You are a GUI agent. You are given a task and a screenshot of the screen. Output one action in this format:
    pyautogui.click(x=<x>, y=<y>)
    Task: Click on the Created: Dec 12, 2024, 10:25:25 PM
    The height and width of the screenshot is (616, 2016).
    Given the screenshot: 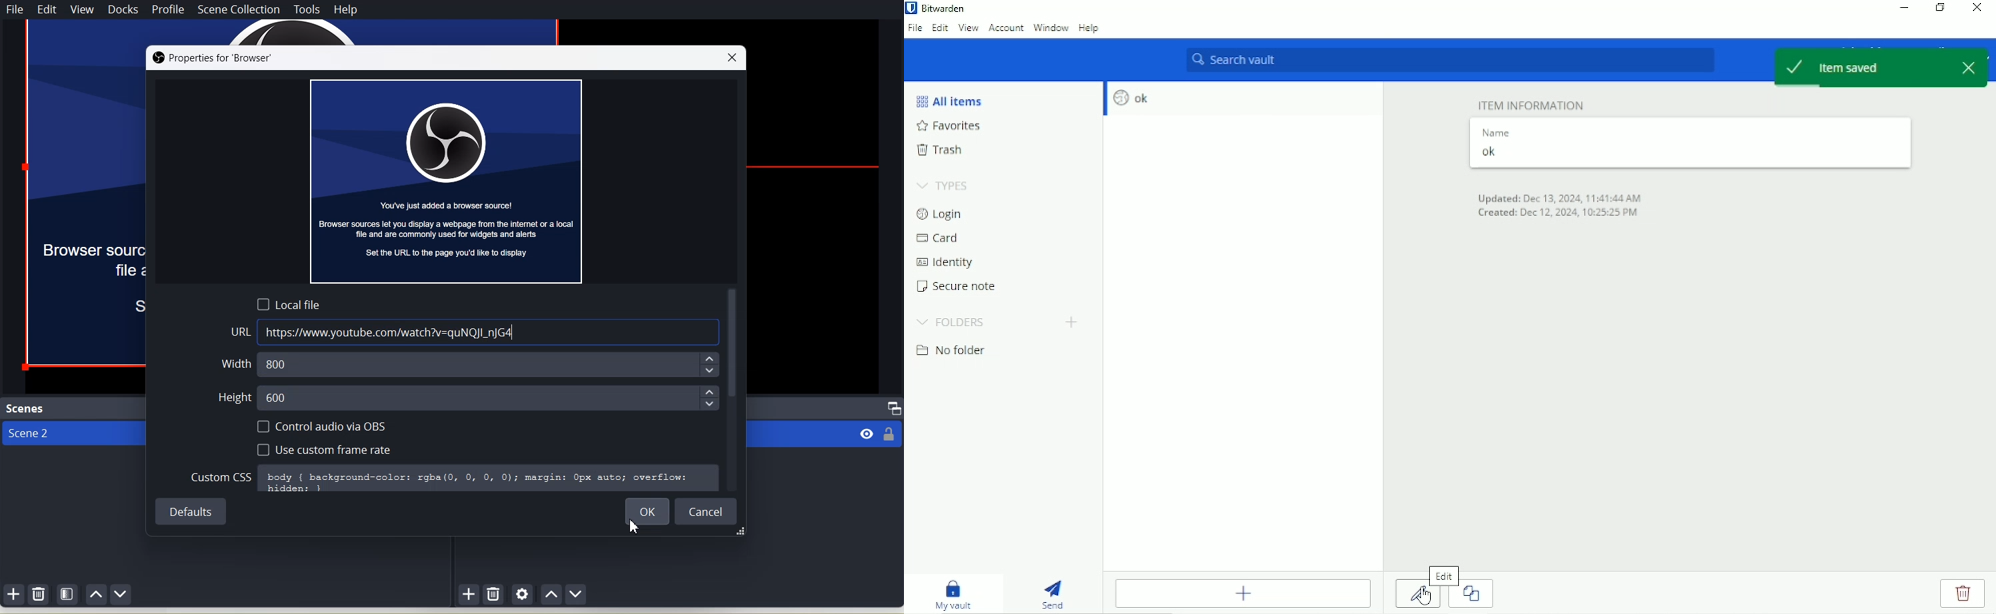 What is the action you would take?
    pyautogui.click(x=1560, y=214)
    